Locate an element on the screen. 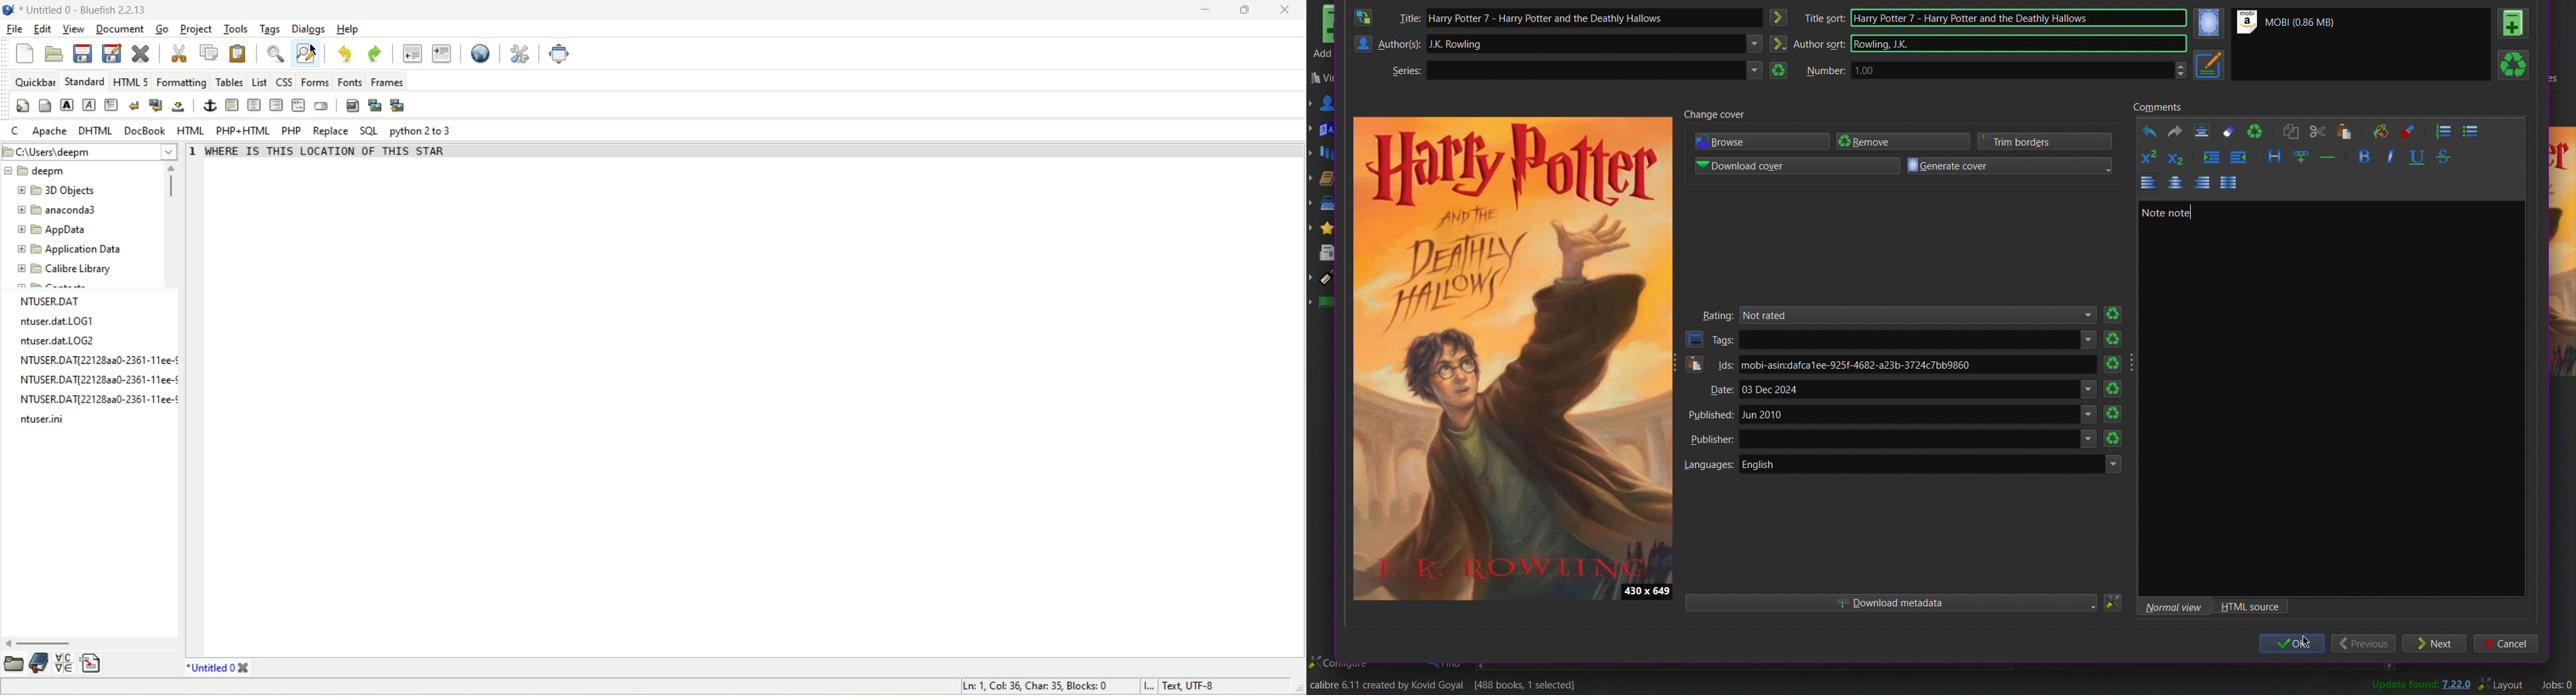 This screenshot has width=2576, height=700. minimize is located at coordinates (1209, 9).